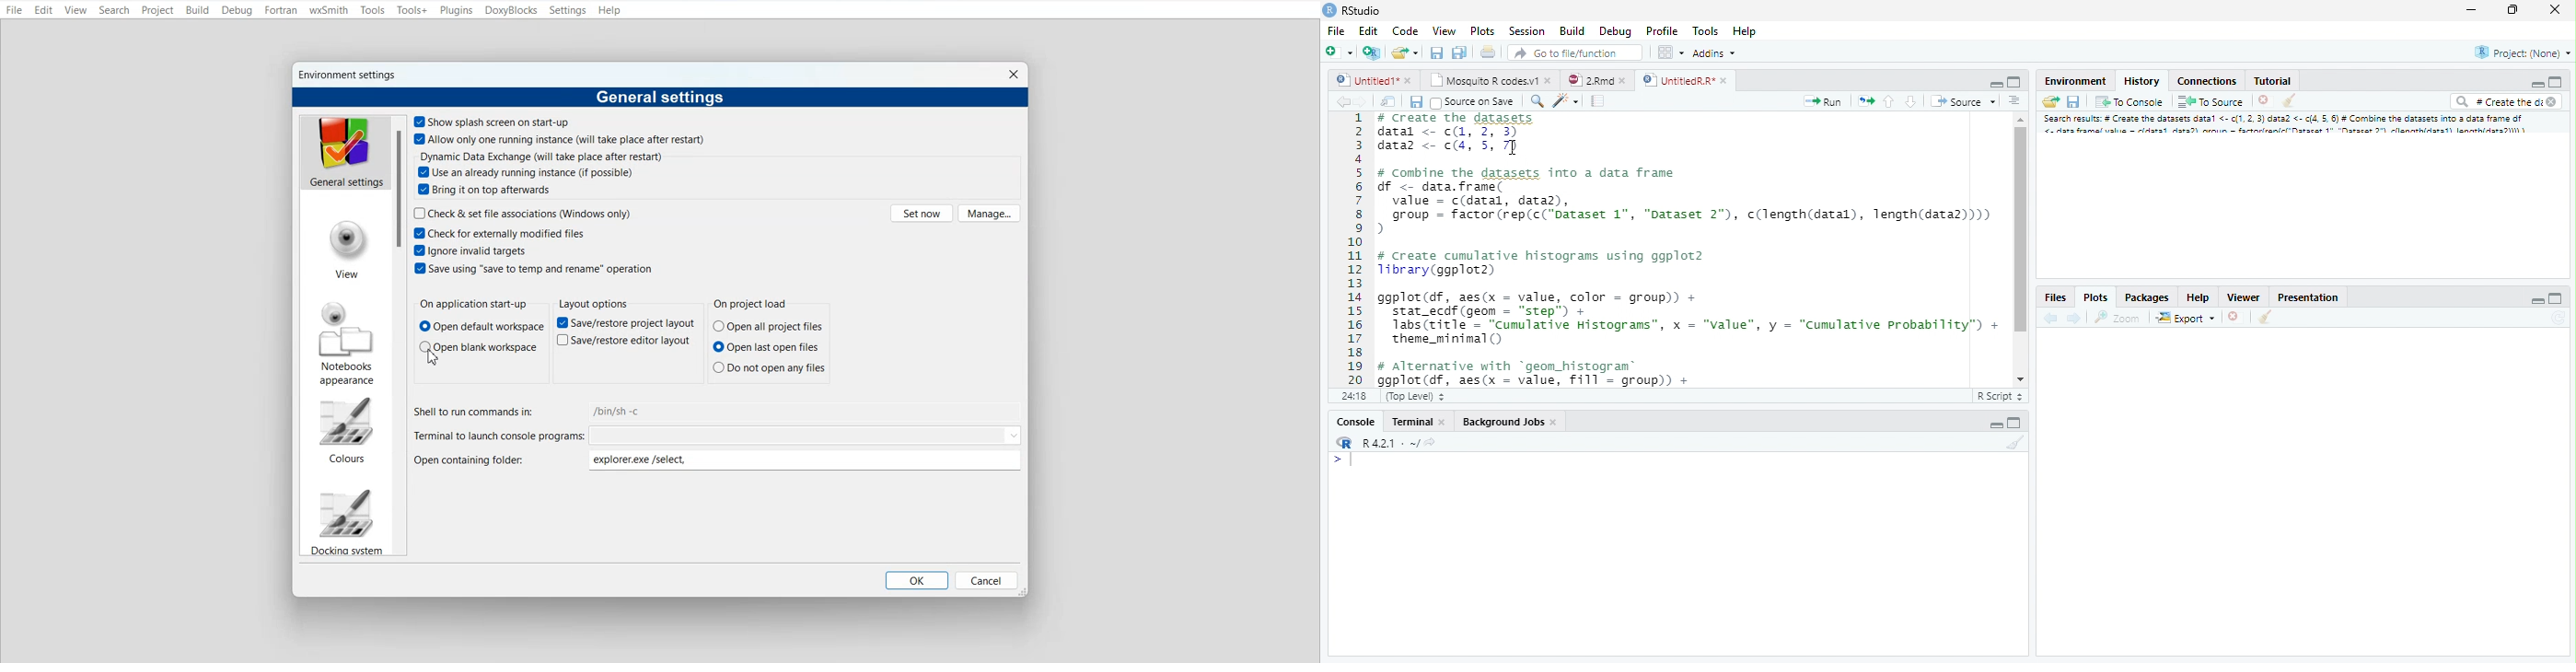 This screenshot has width=2576, height=672. What do you see at coordinates (485, 190) in the screenshot?
I see `Bring it on top afterwards` at bounding box center [485, 190].